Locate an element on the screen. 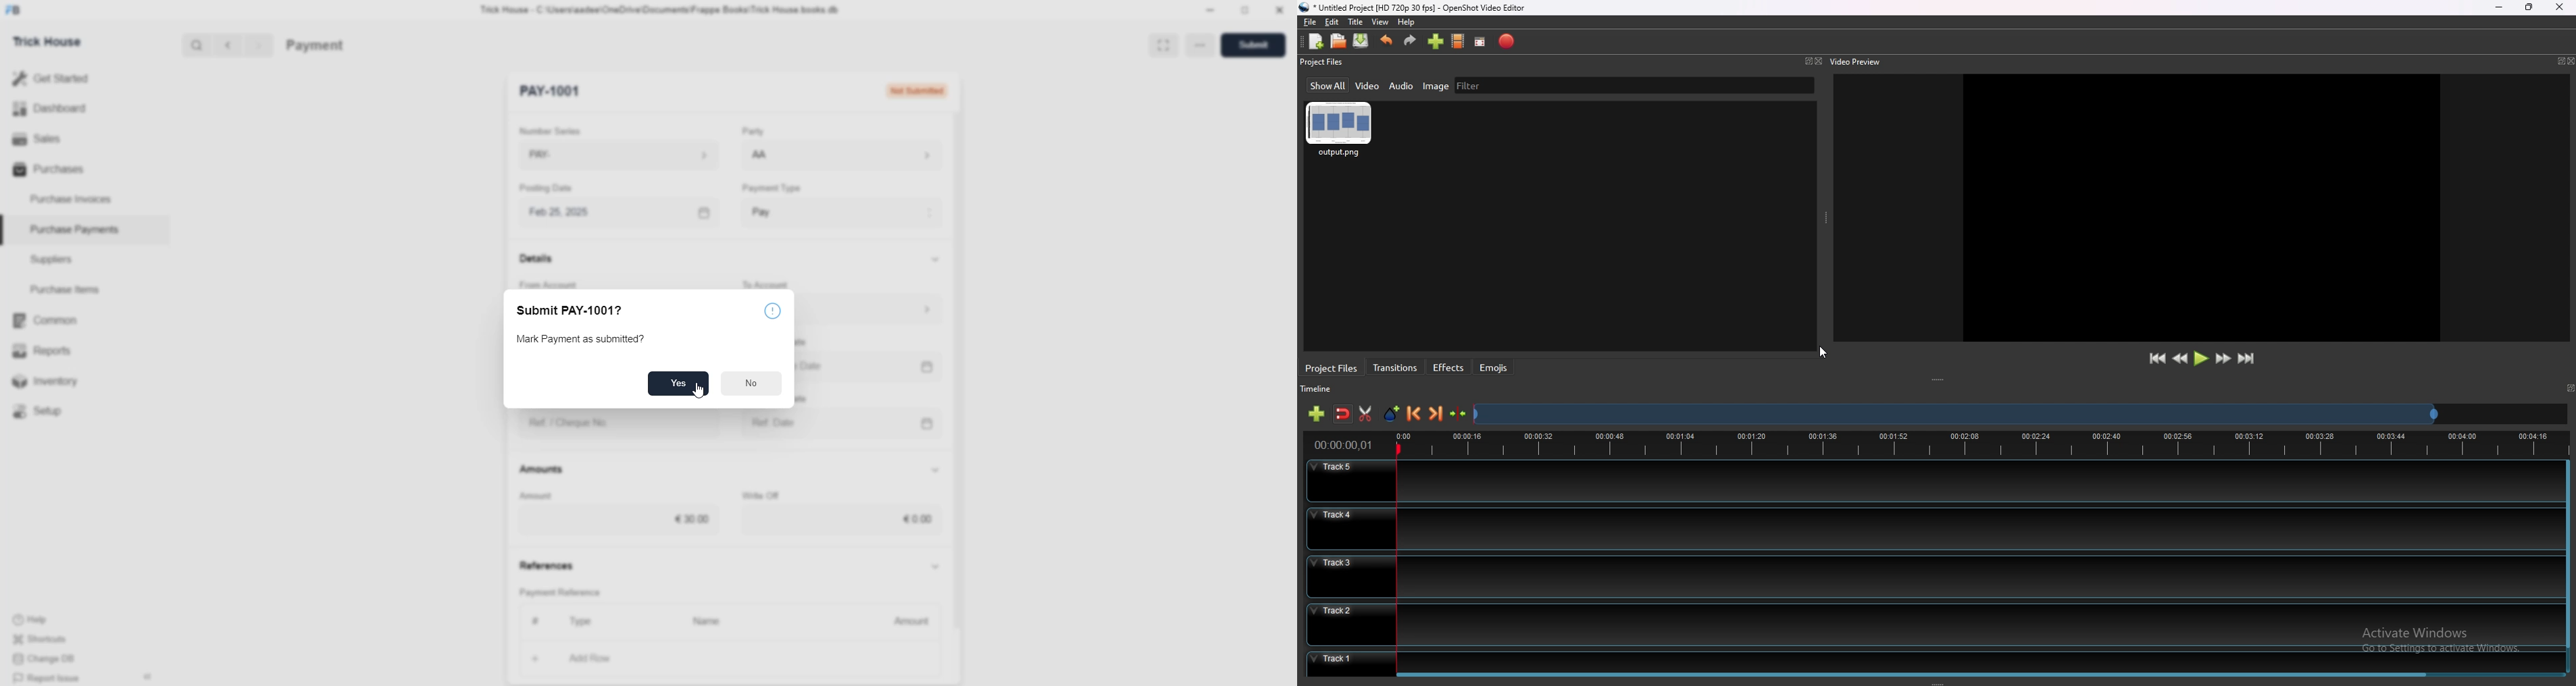 Image resolution: width=2576 pixels, height=700 pixels. # Type is located at coordinates (557, 620).